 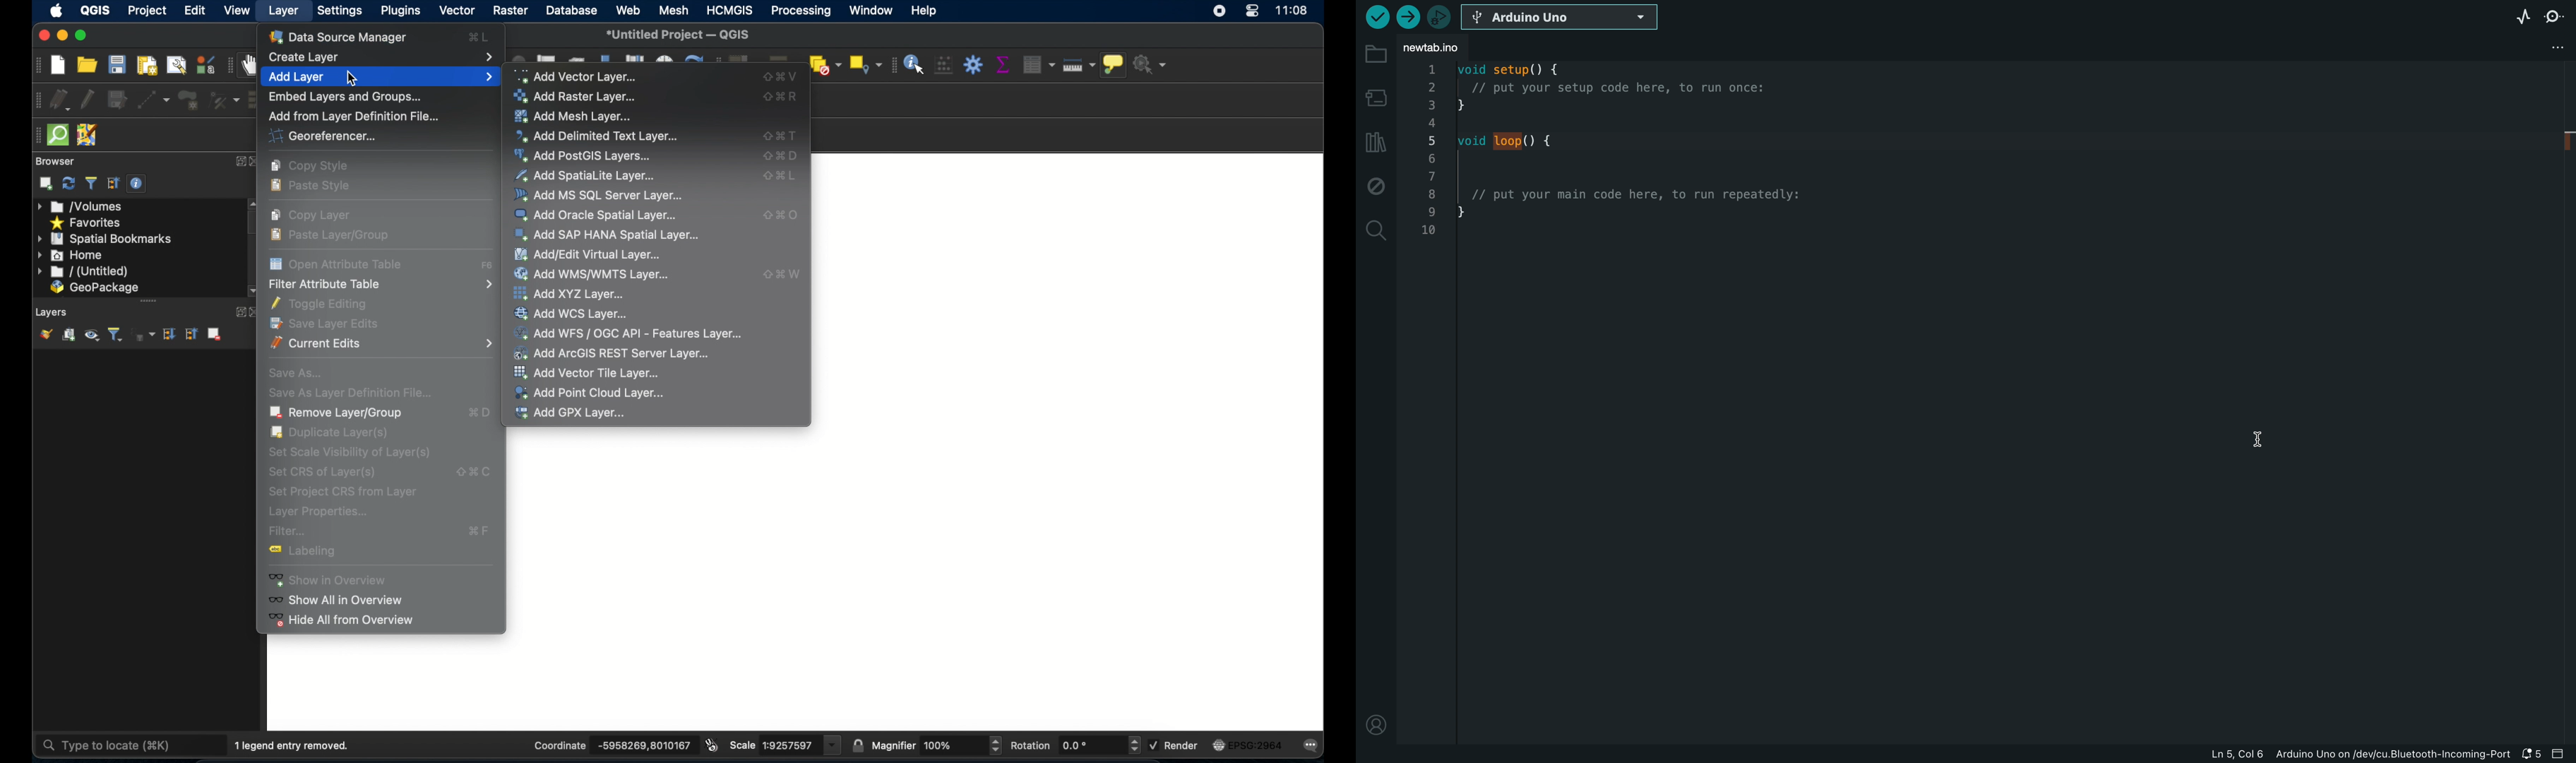 I want to click on attribute toolbar, so click(x=891, y=65).